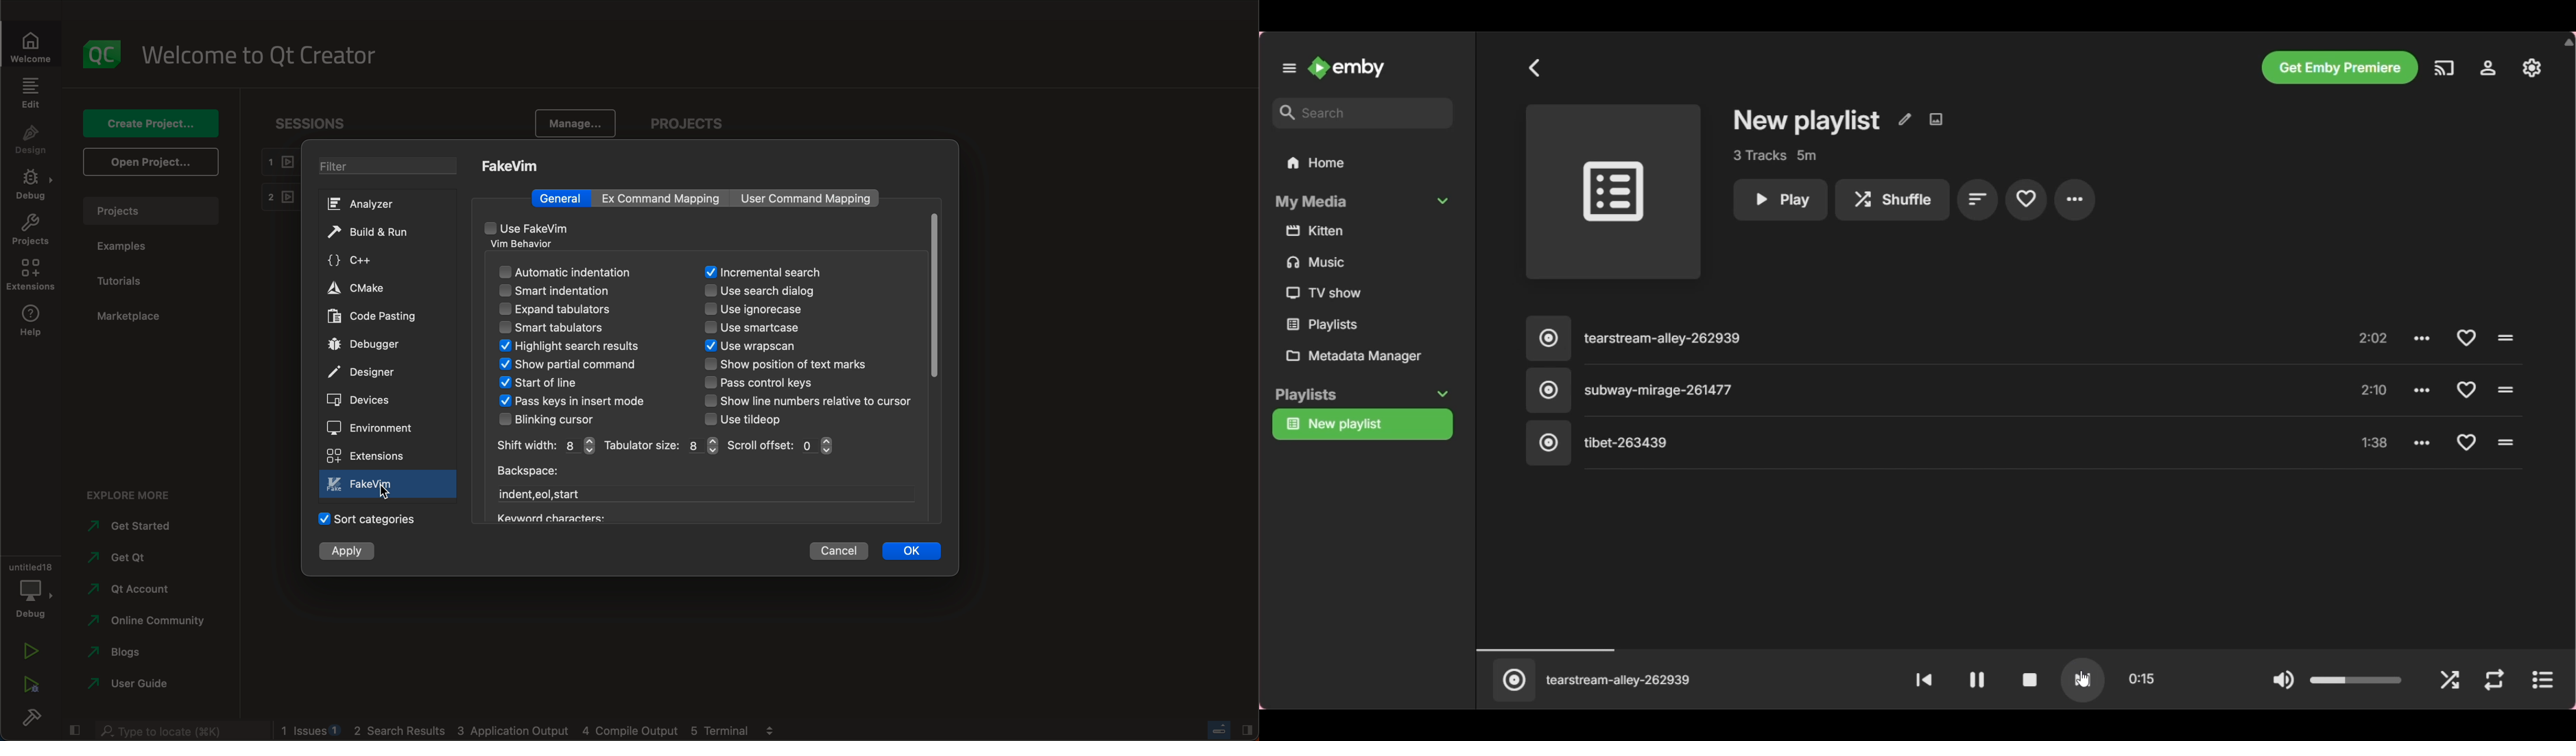 Image resolution: width=2576 pixels, height=756 pixels. Describe the element at coordinates (28, 686) in the screenshot. I see `run debug` at that location.